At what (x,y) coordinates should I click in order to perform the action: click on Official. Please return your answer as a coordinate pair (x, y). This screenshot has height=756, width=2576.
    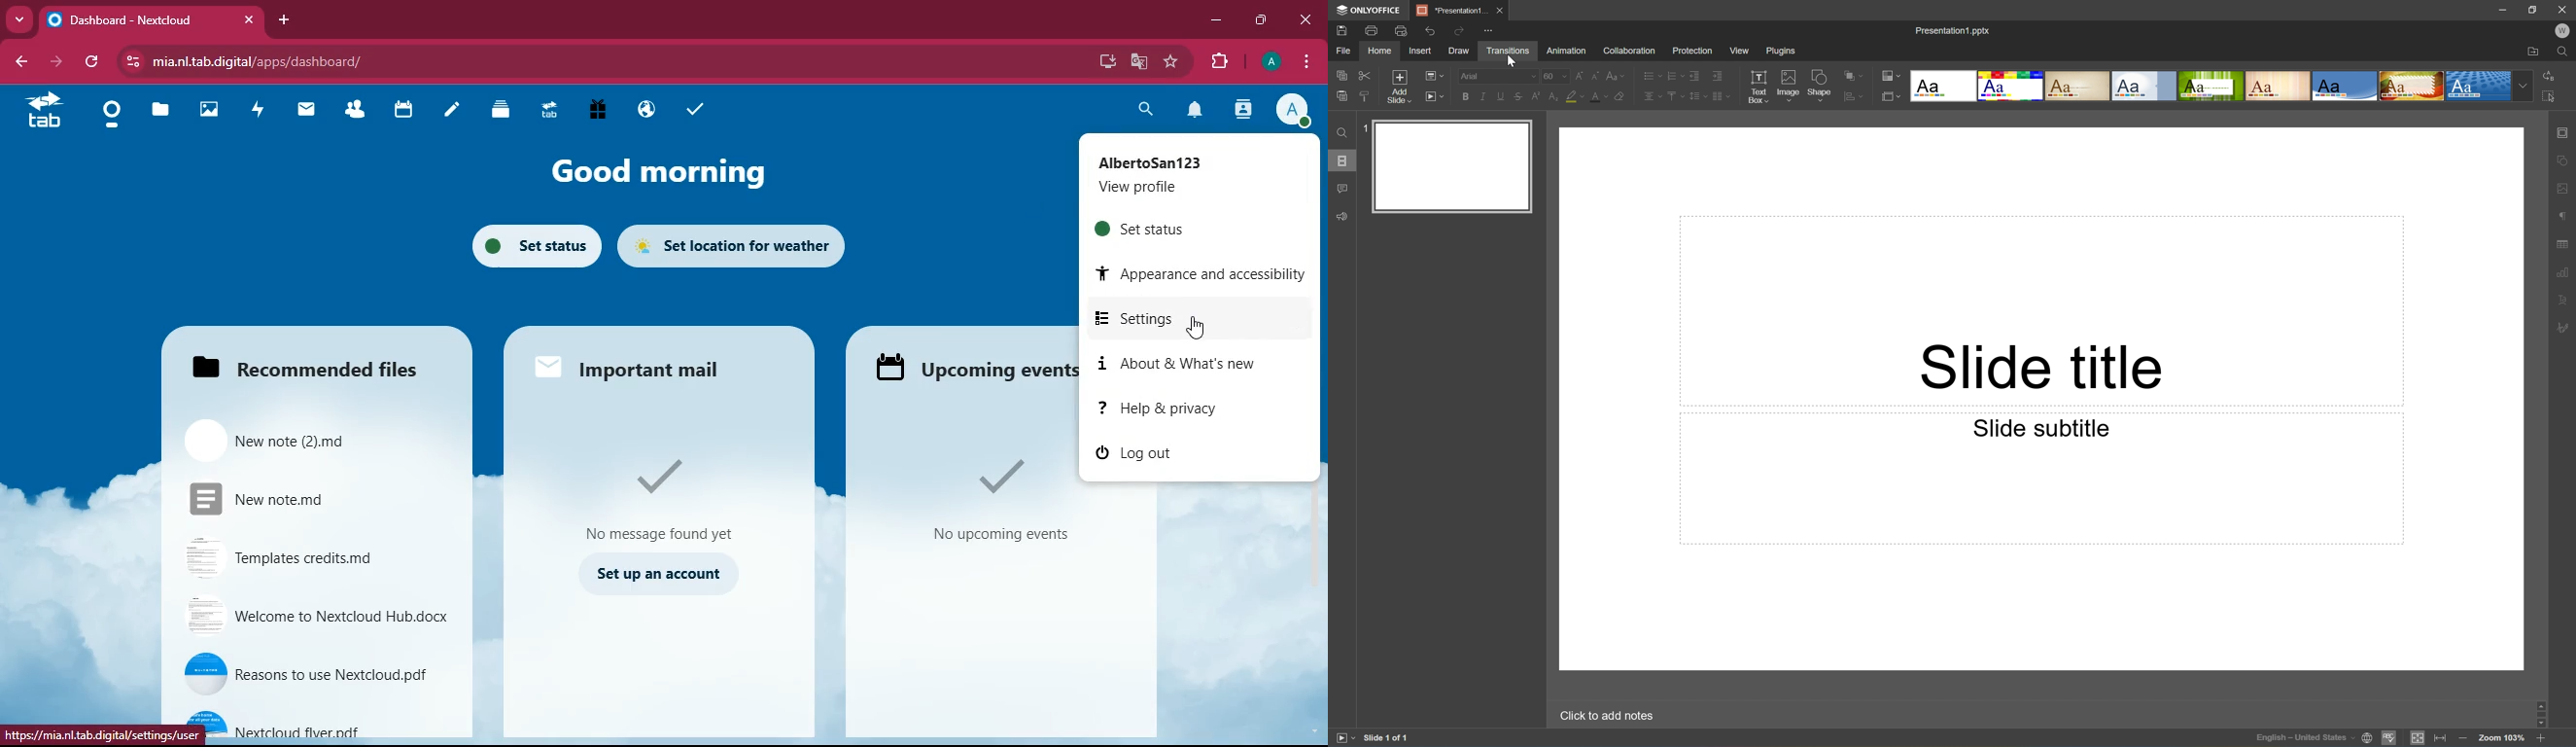
    Looking at the image, I should click on (2144, 85).